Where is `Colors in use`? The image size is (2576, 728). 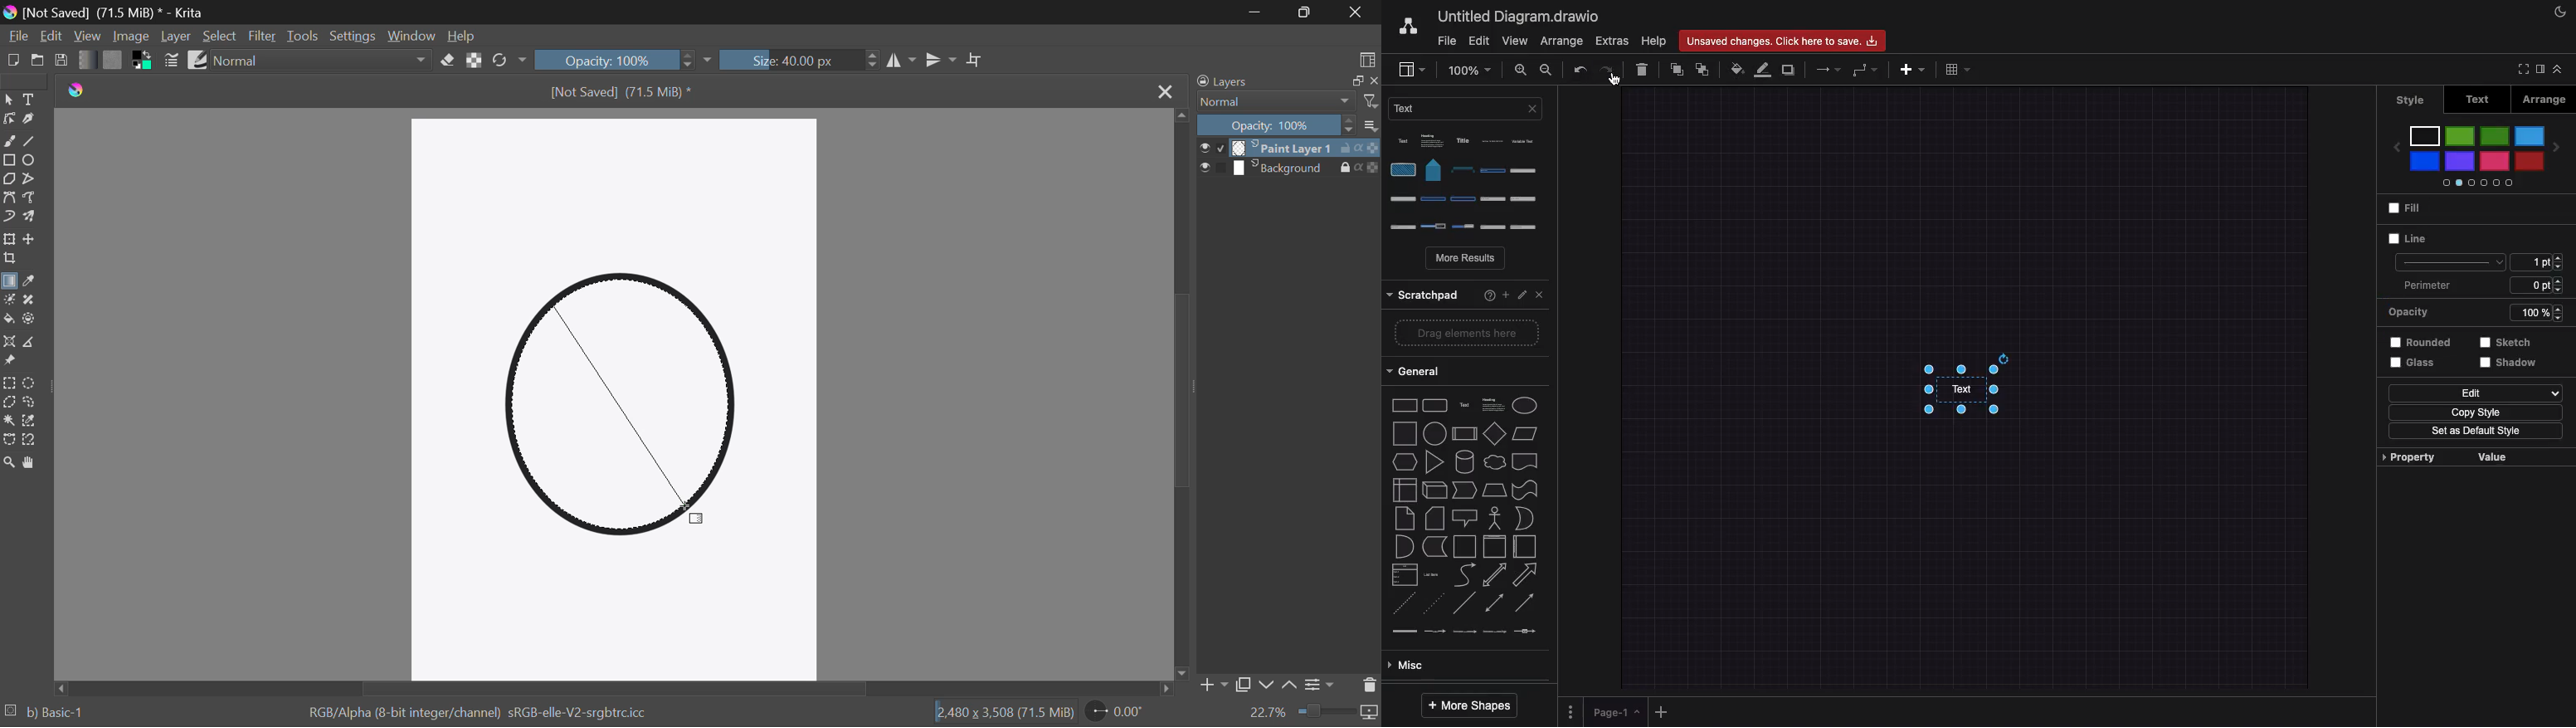
Colors in use is located at coordinates (142, 61).